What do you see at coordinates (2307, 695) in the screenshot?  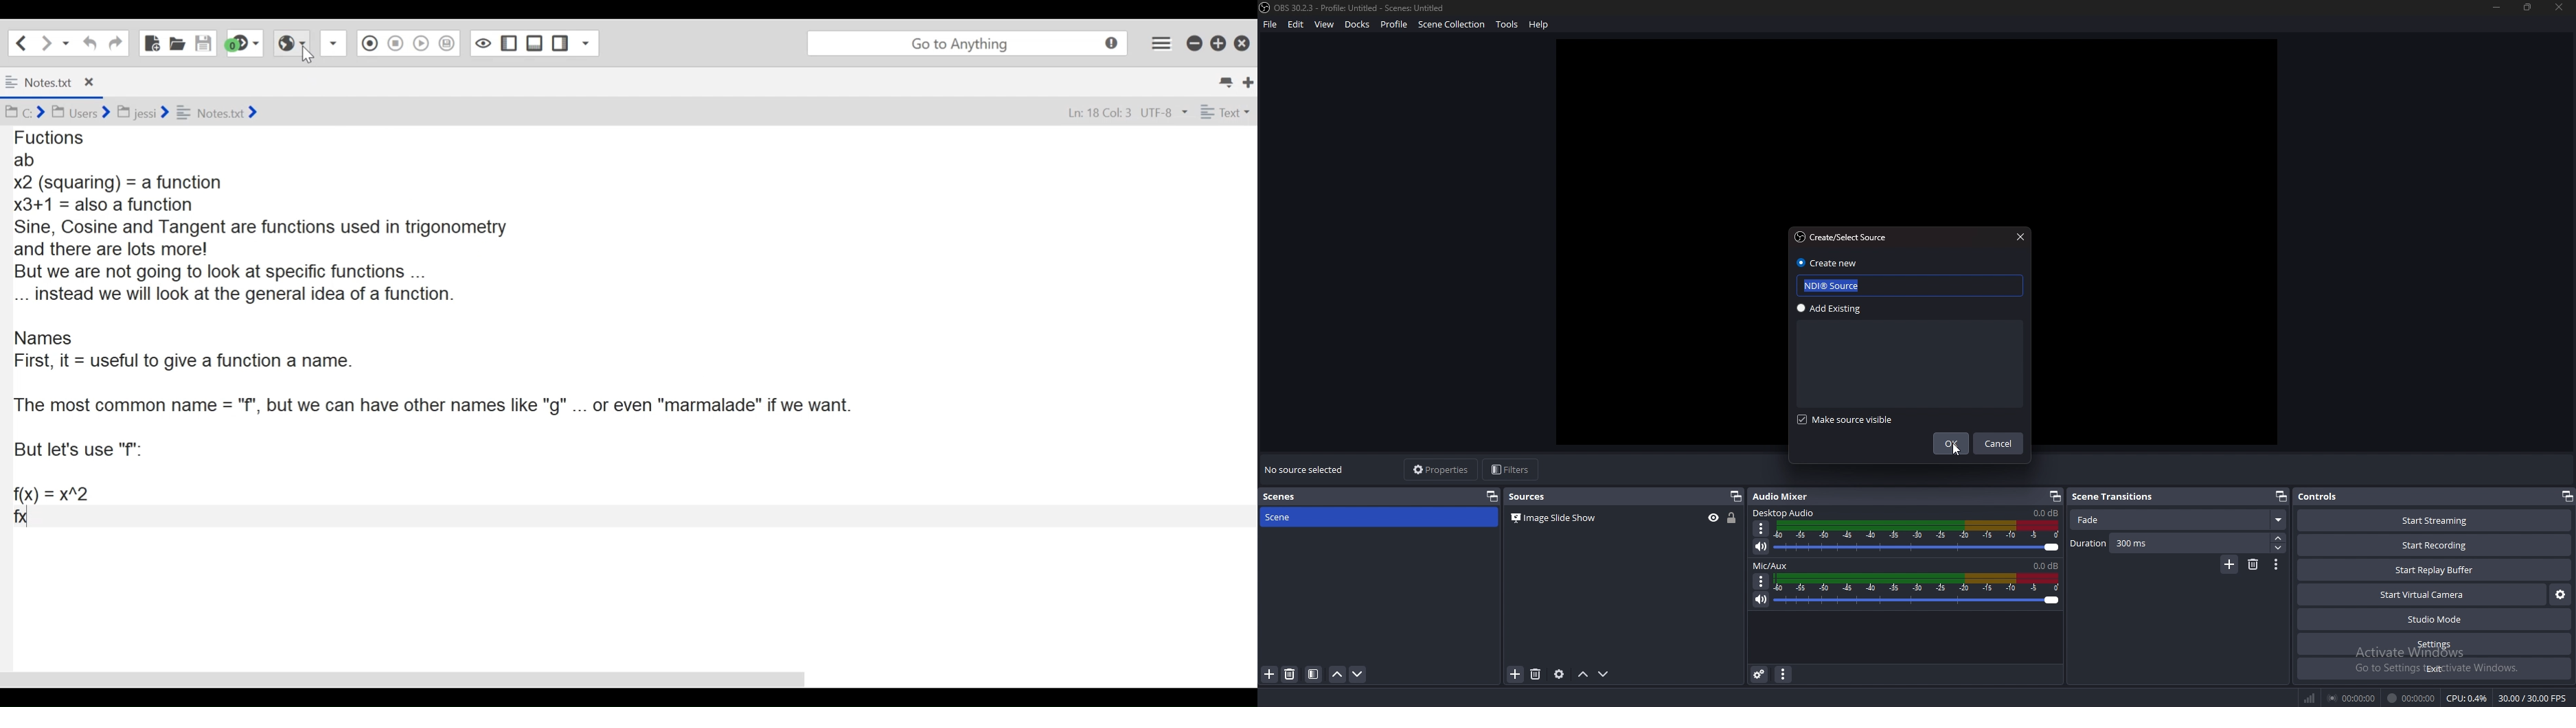 I see `Signal` at bounding box center [2307, 695].